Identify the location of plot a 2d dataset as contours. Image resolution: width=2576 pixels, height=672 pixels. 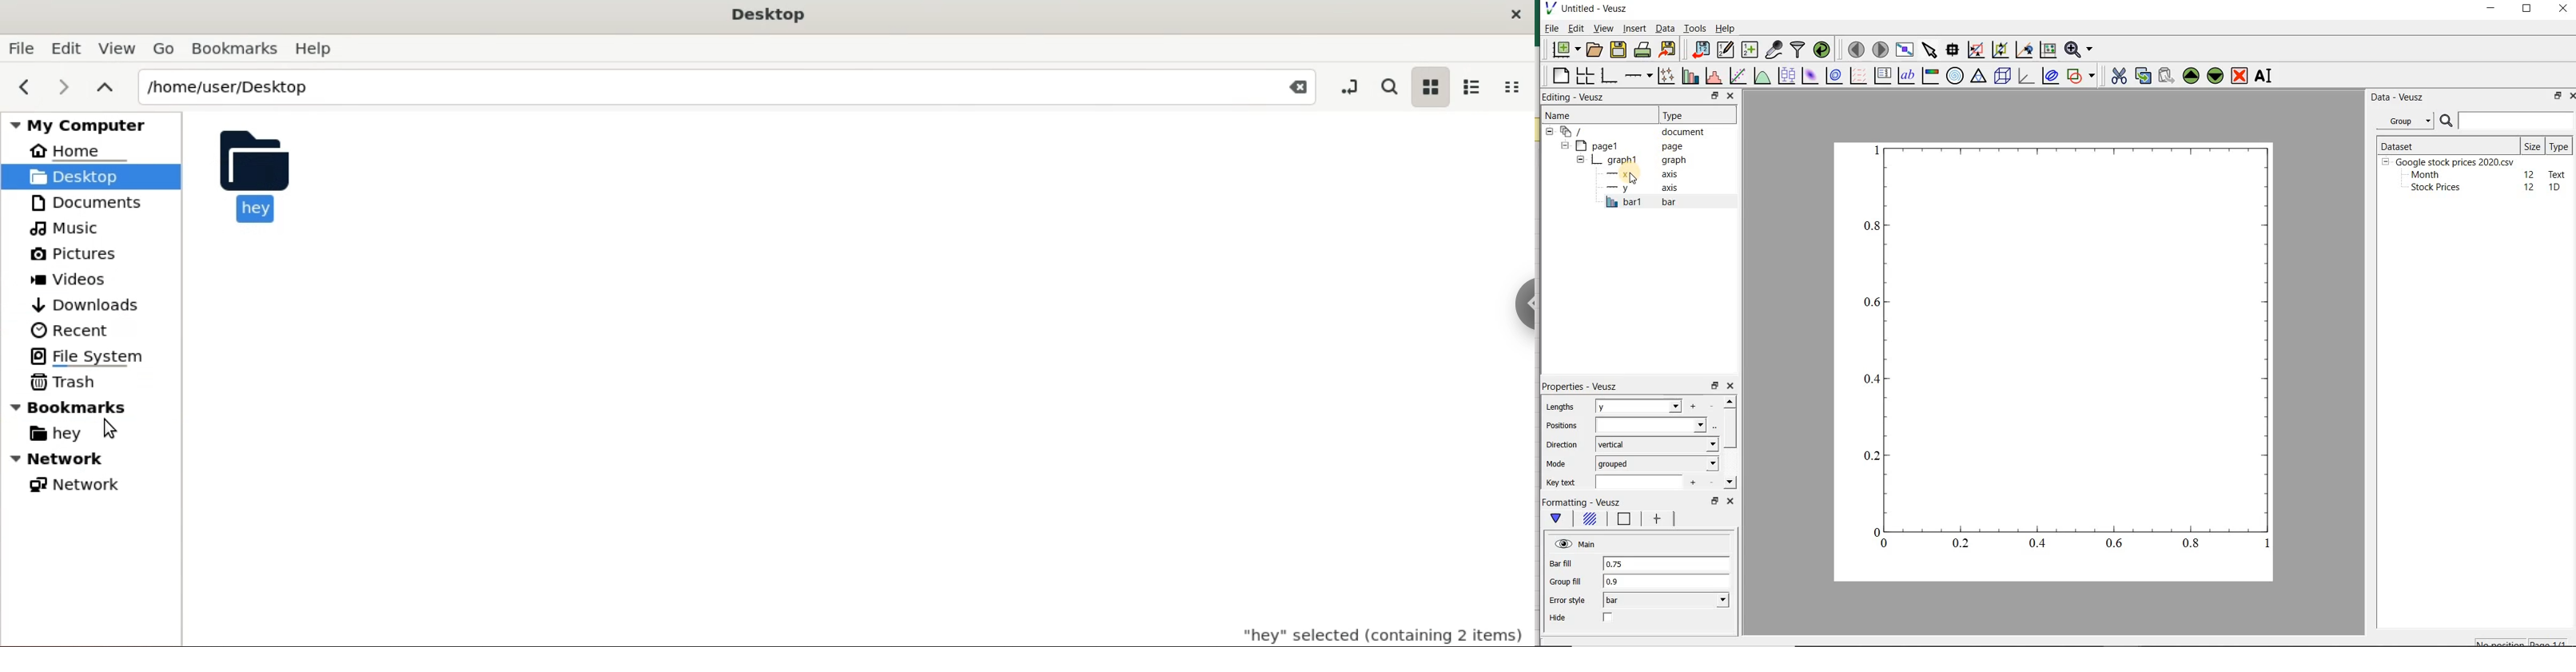
(1832, 77).